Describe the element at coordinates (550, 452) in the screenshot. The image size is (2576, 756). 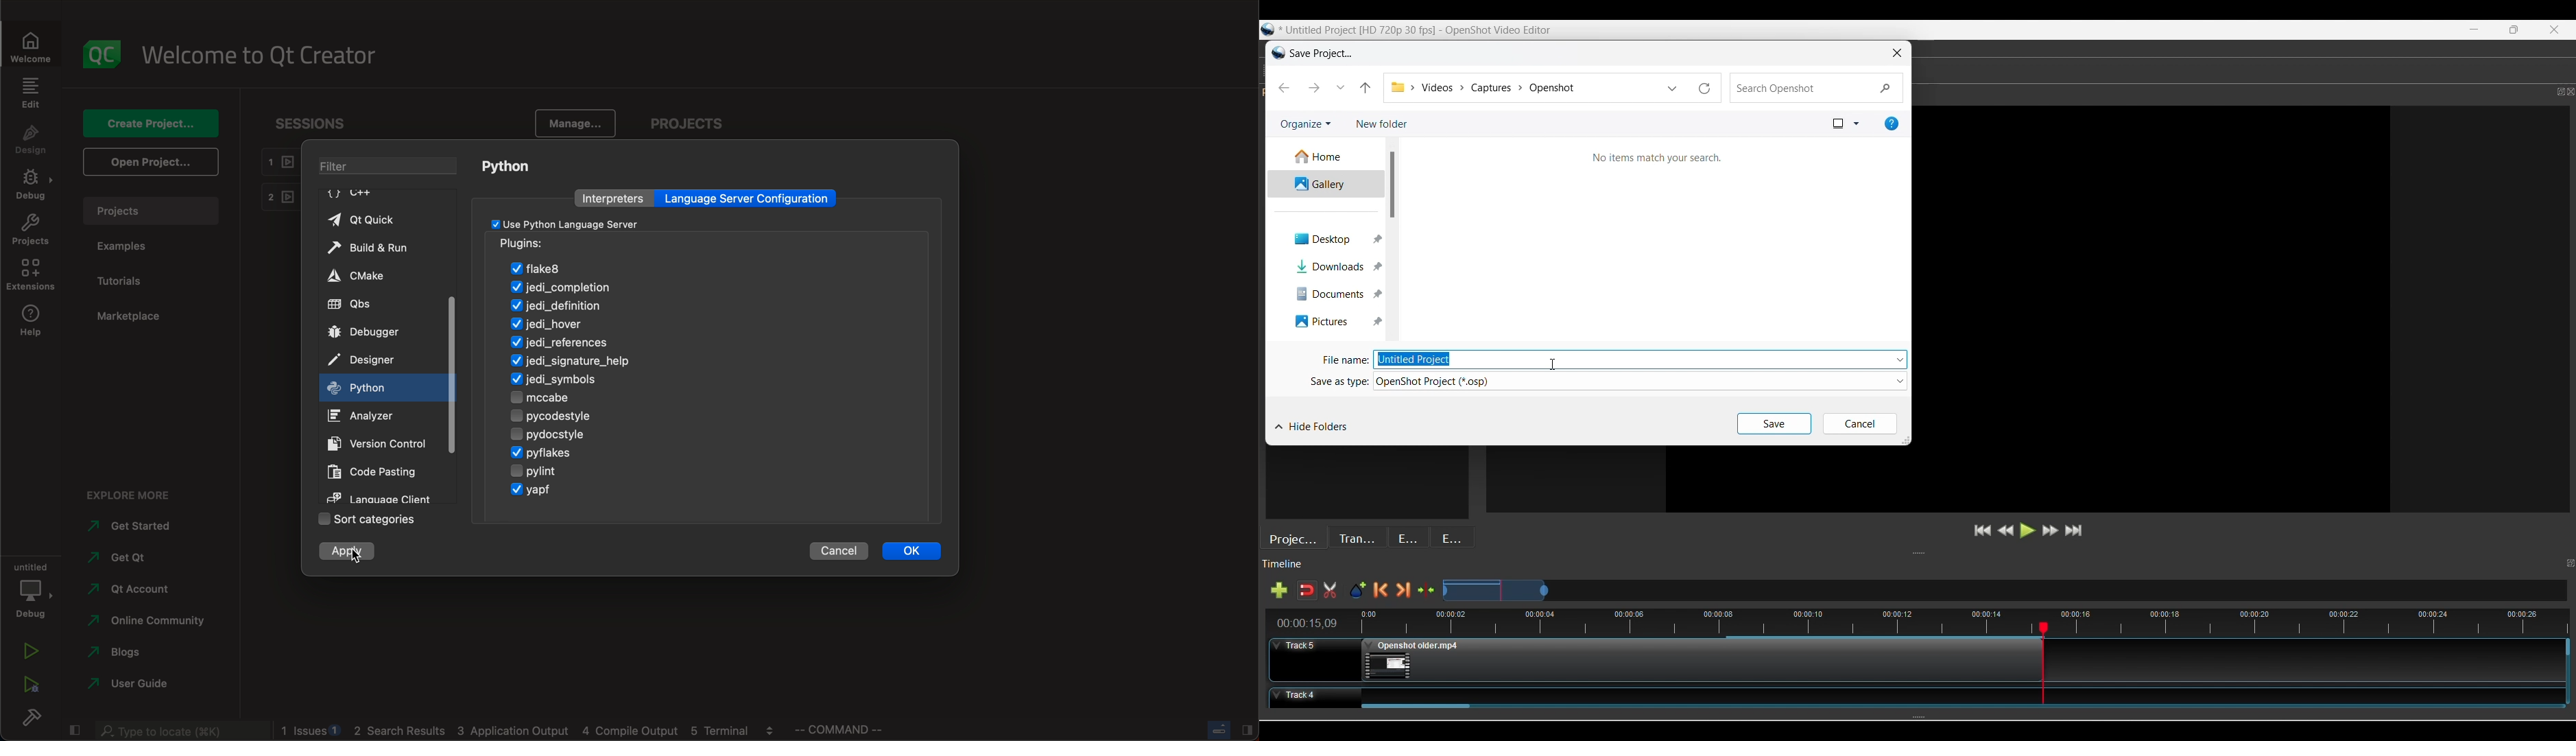
I see `pyflakes` at that location.